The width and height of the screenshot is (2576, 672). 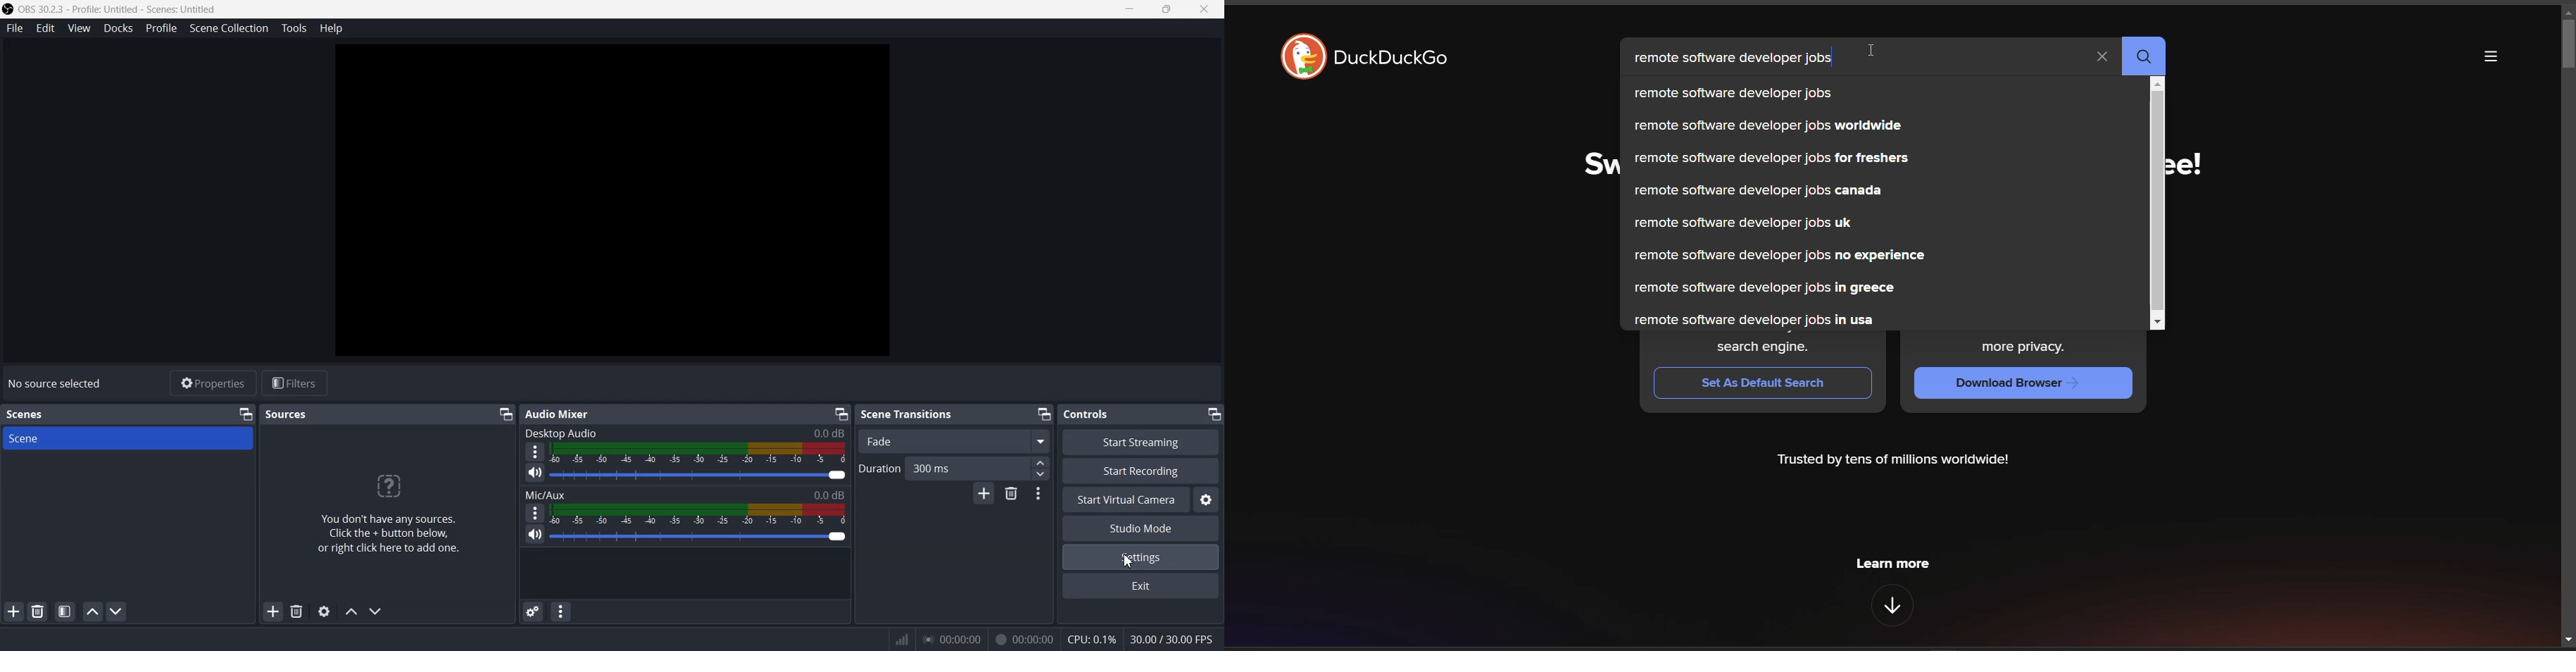 What do you see at coordinates (286, 414) in the screenshot?
I see `Sources` at bounding box center [286, 414].